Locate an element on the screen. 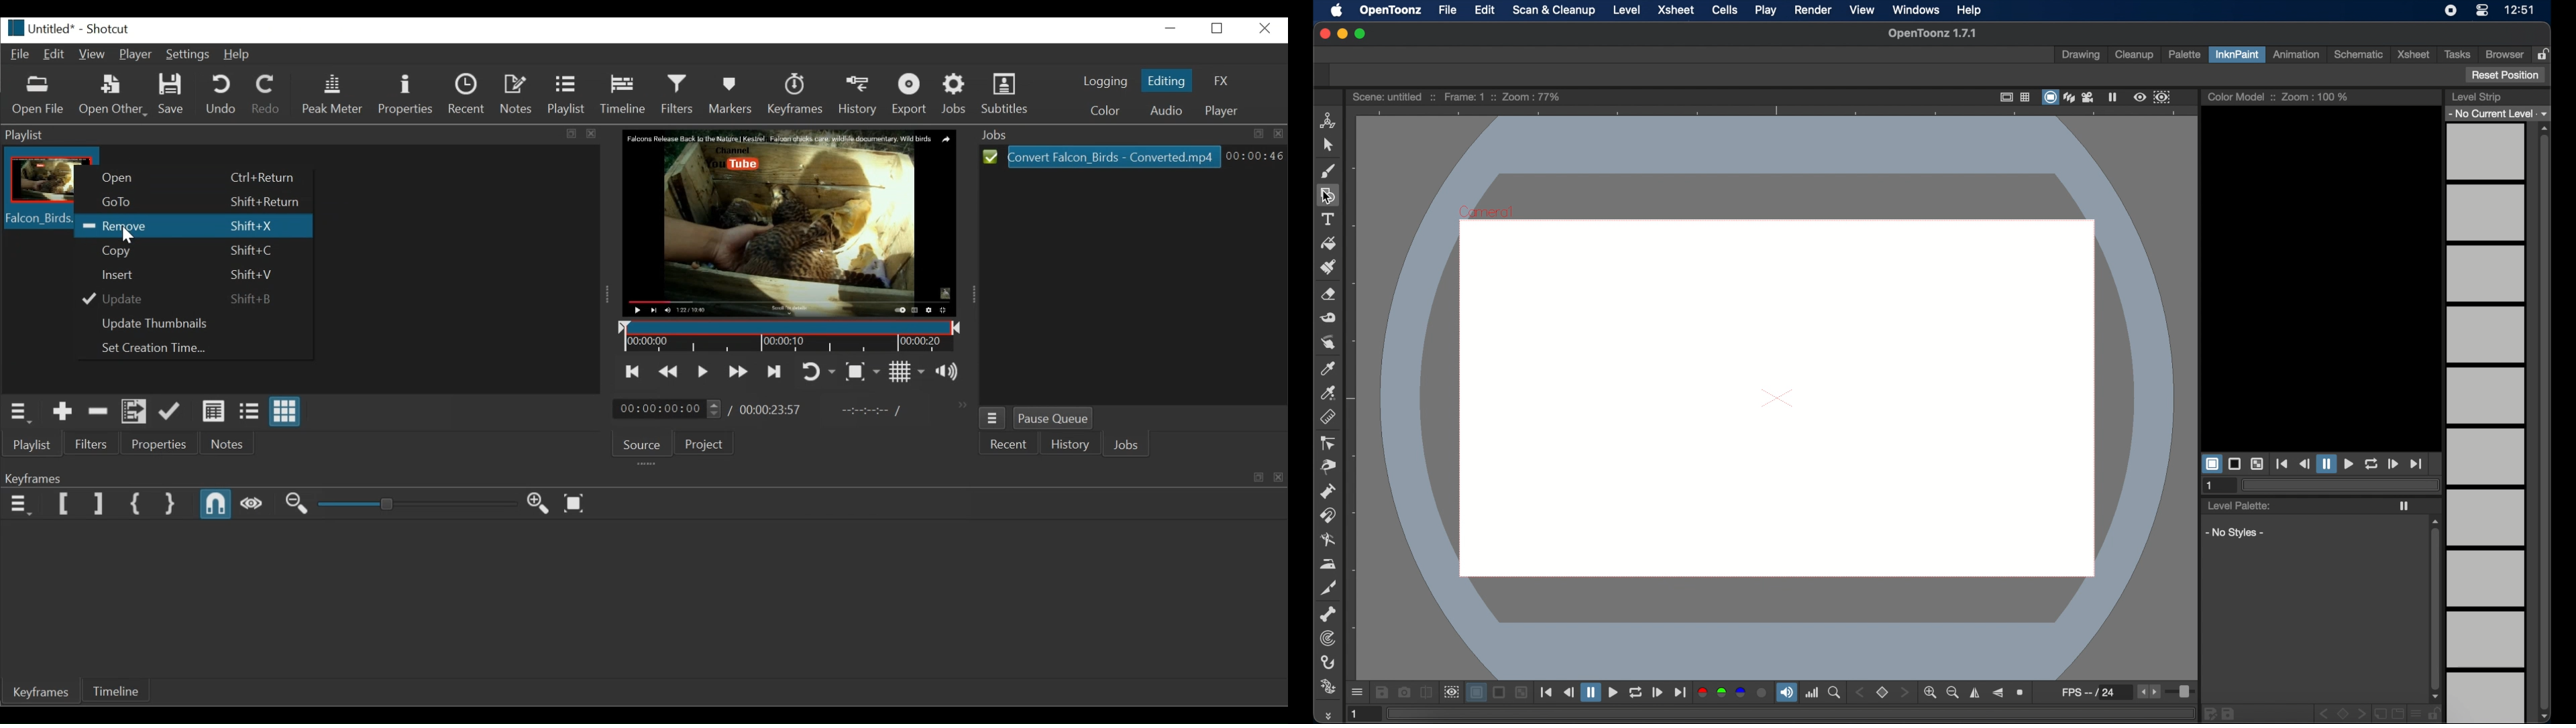 The height and width of the screenshot is (728, 2576). Zoom keyframe to fit is located at coordinates (574, 505).